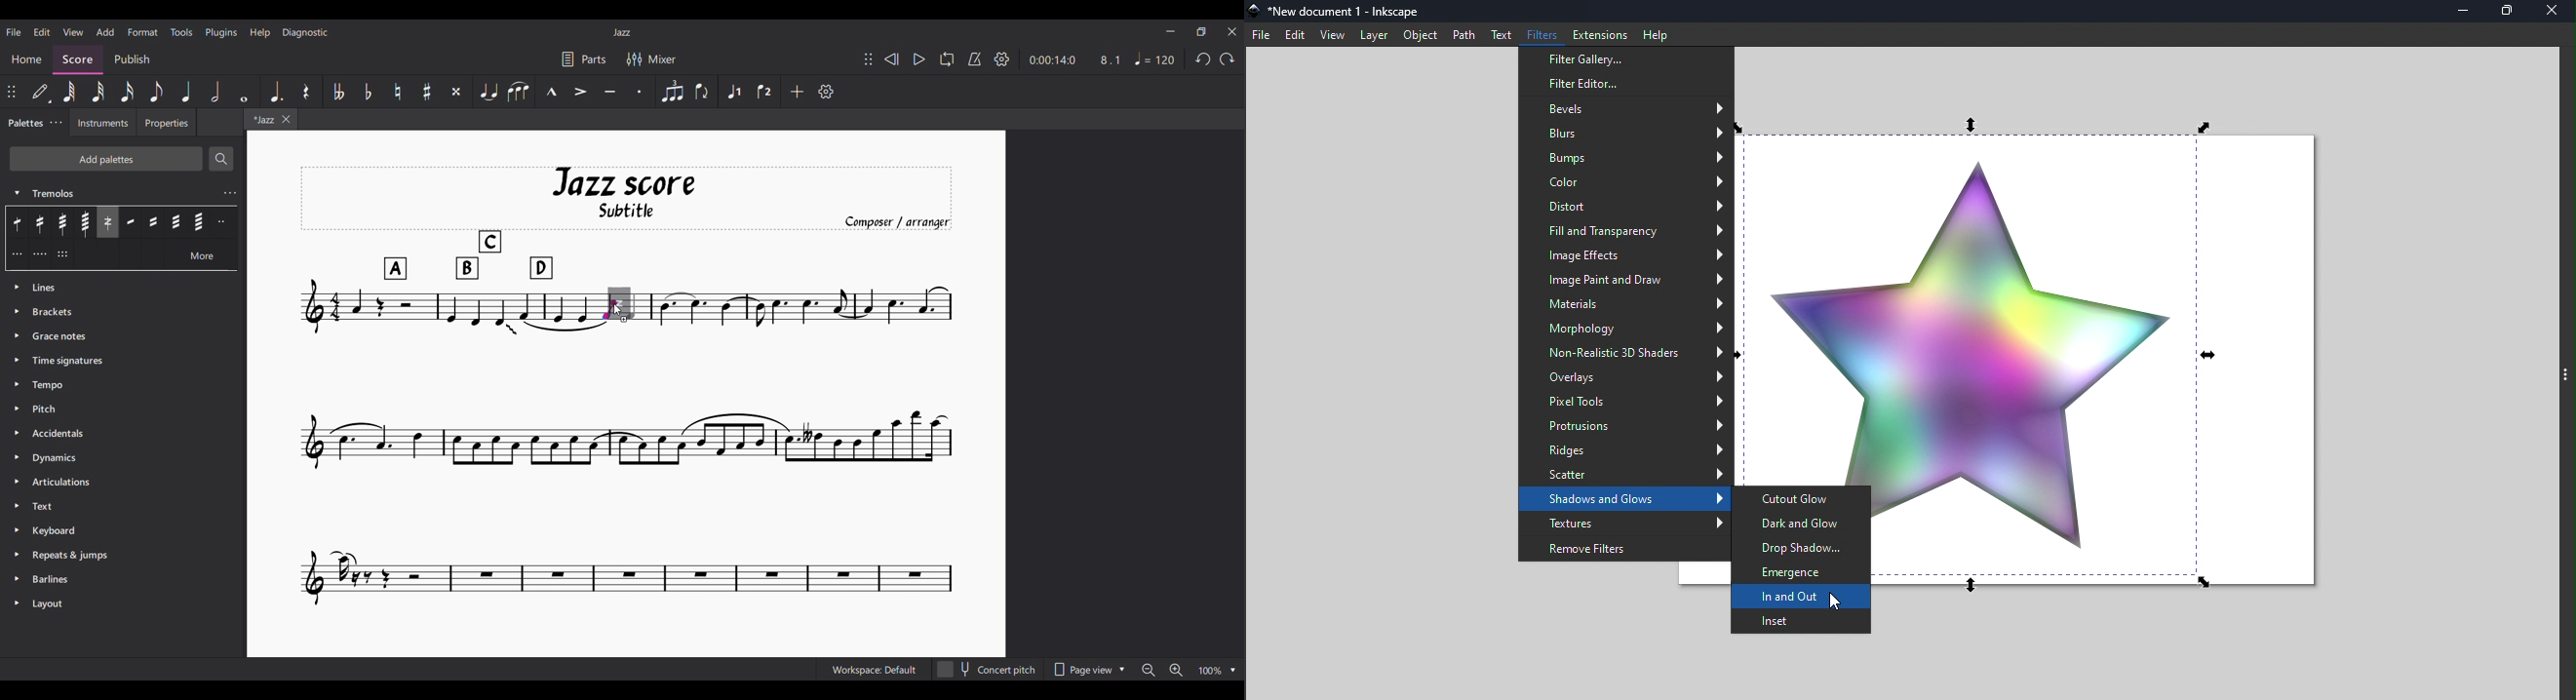 This screenshot has width=2576, height=700. What do you see at coordinates (1202, 31) in the screenshot?
I see `Show in smaller tab` at bounding box center [1202, 31].